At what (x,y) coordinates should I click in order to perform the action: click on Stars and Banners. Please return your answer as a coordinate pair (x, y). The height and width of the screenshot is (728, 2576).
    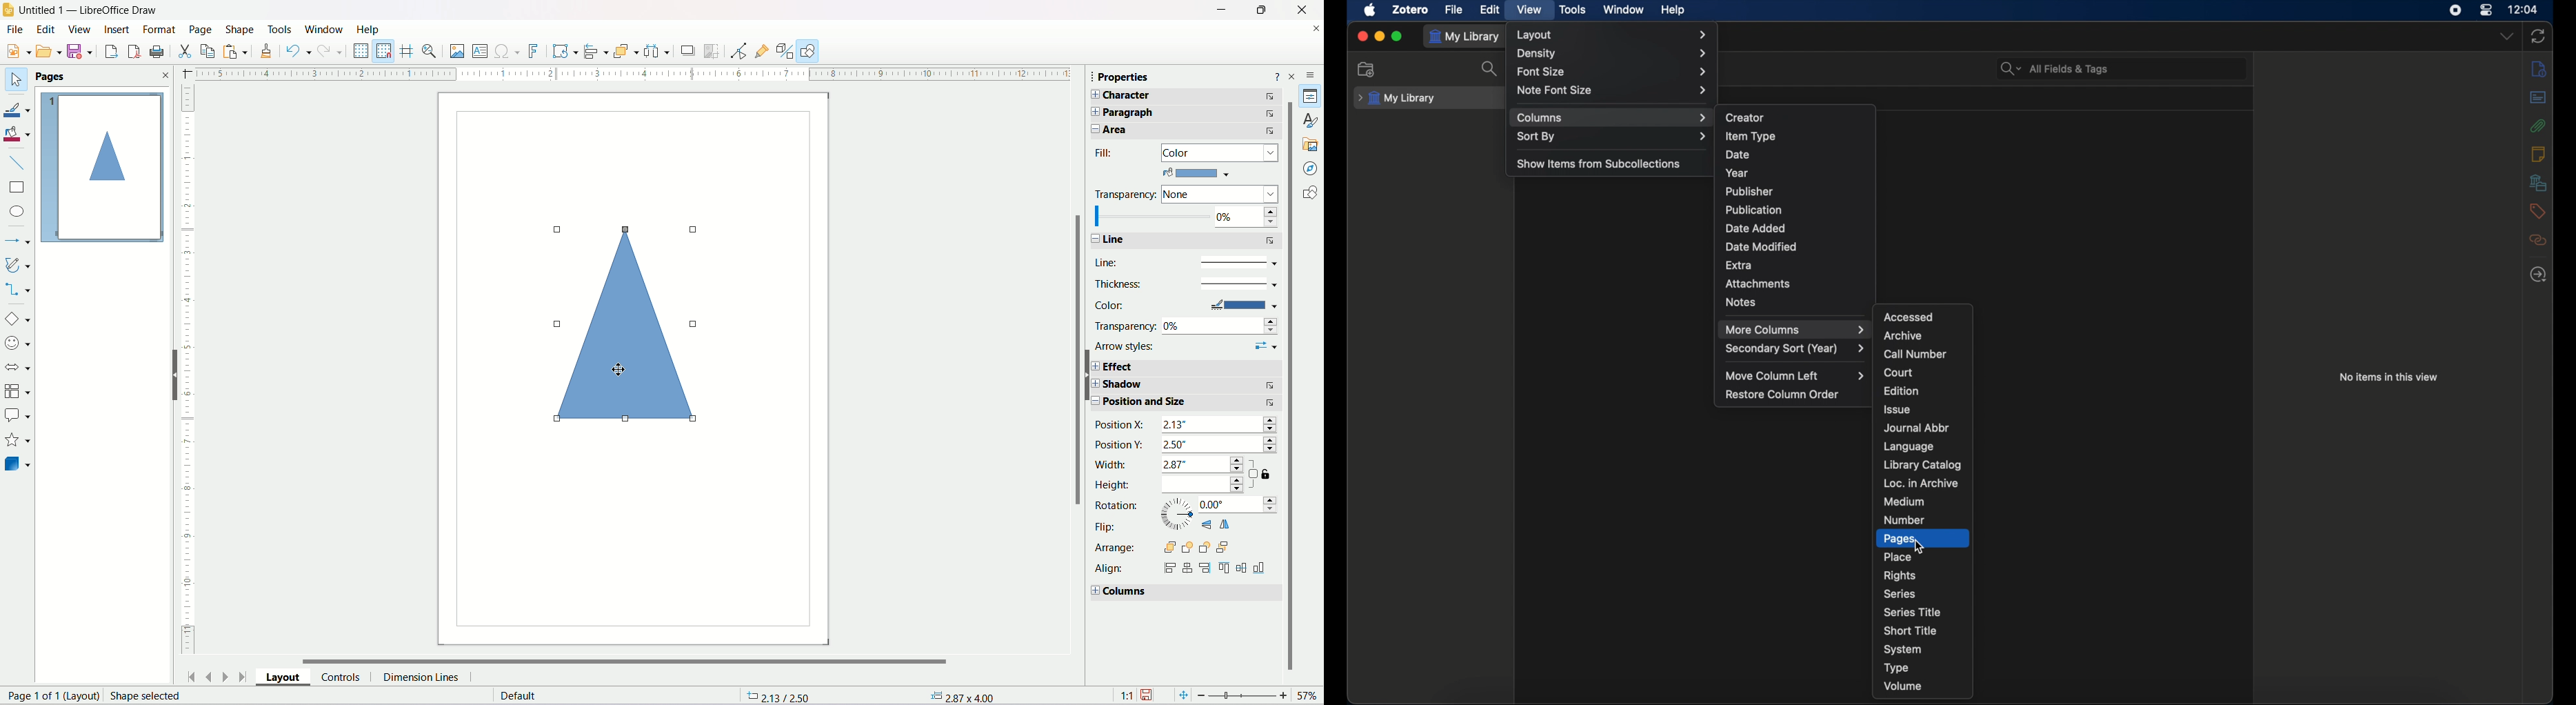
    Looking at the image, I should click on (19, 439).